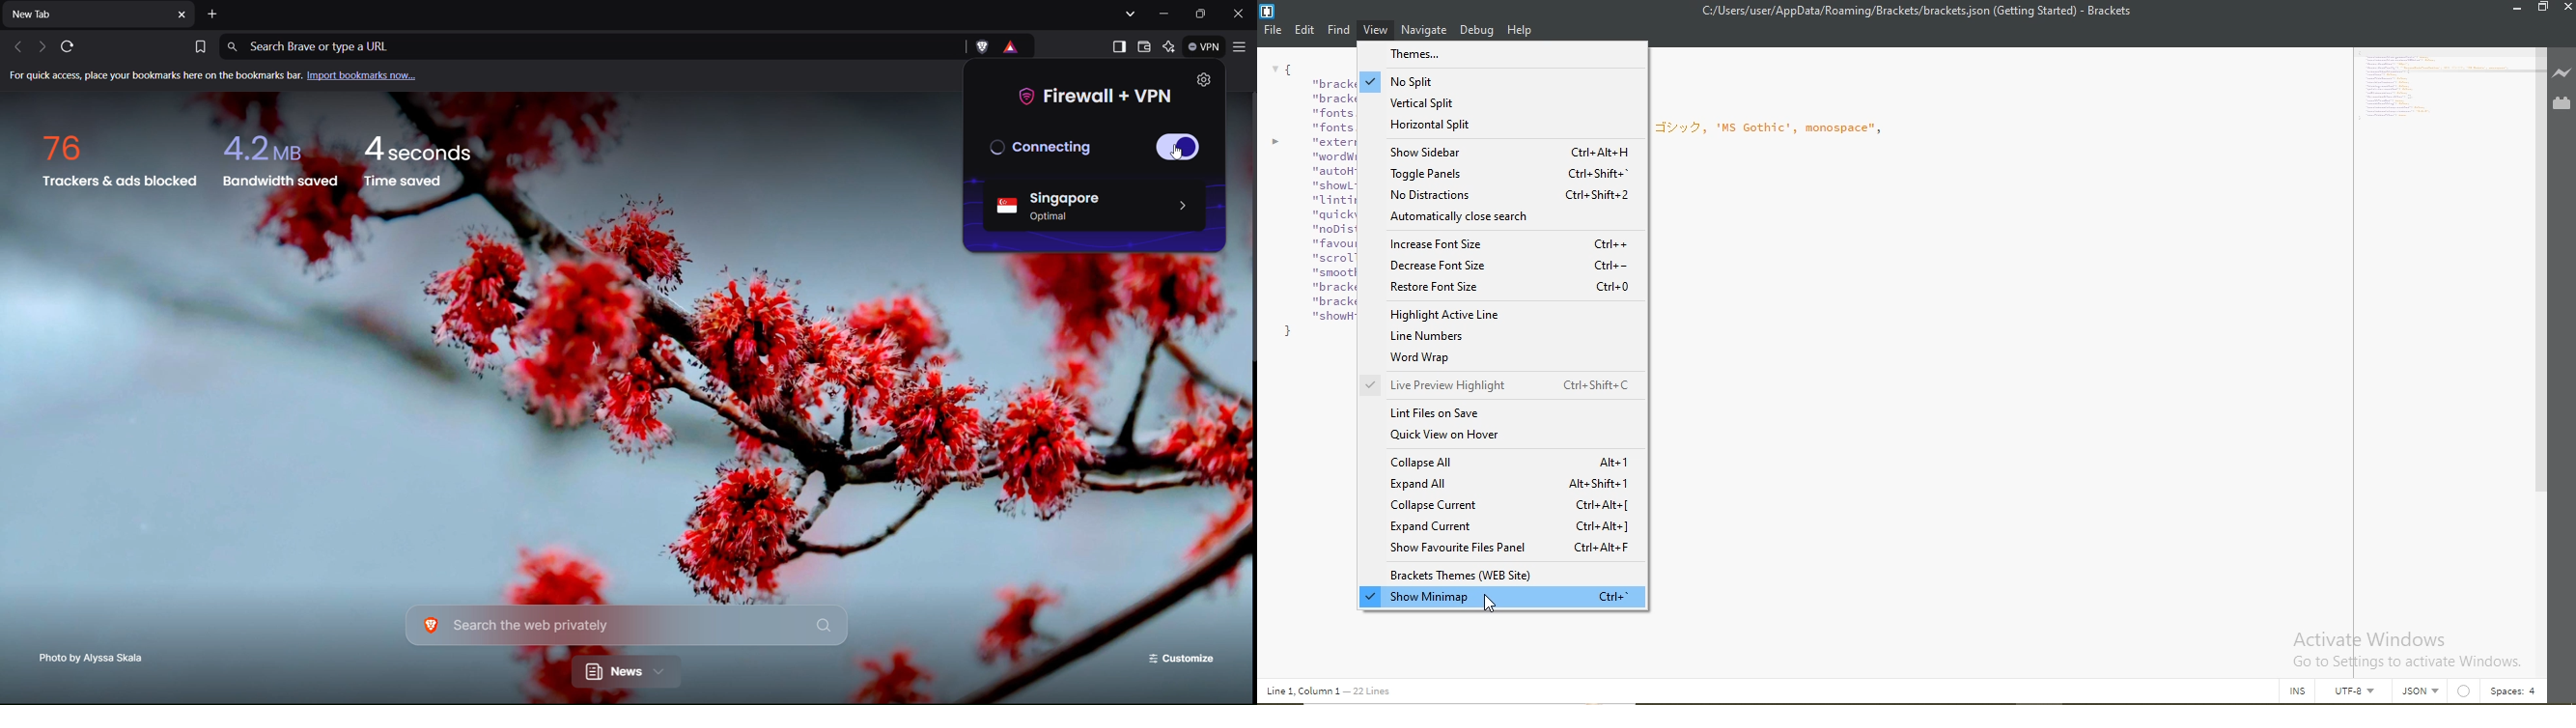 The width and height of the screenshot is (2576, 728). I want to click on Logo, so click(1268, 13).